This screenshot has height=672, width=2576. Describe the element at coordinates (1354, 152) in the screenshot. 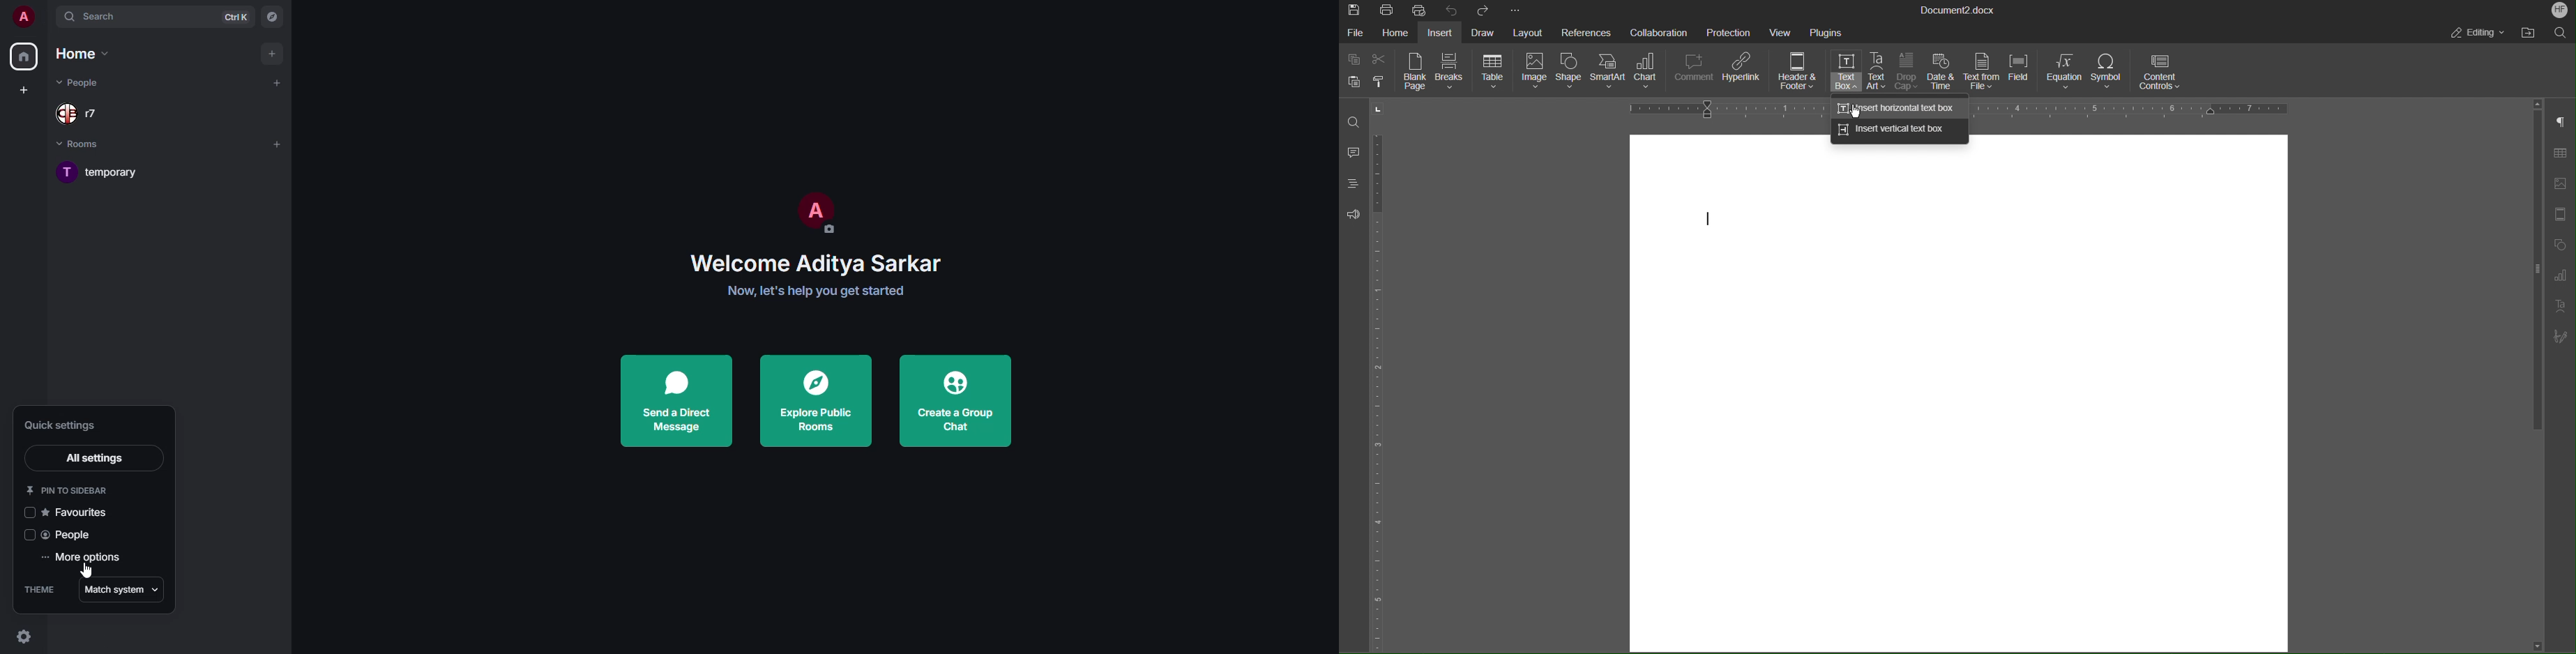

I see `Comments` at that location.